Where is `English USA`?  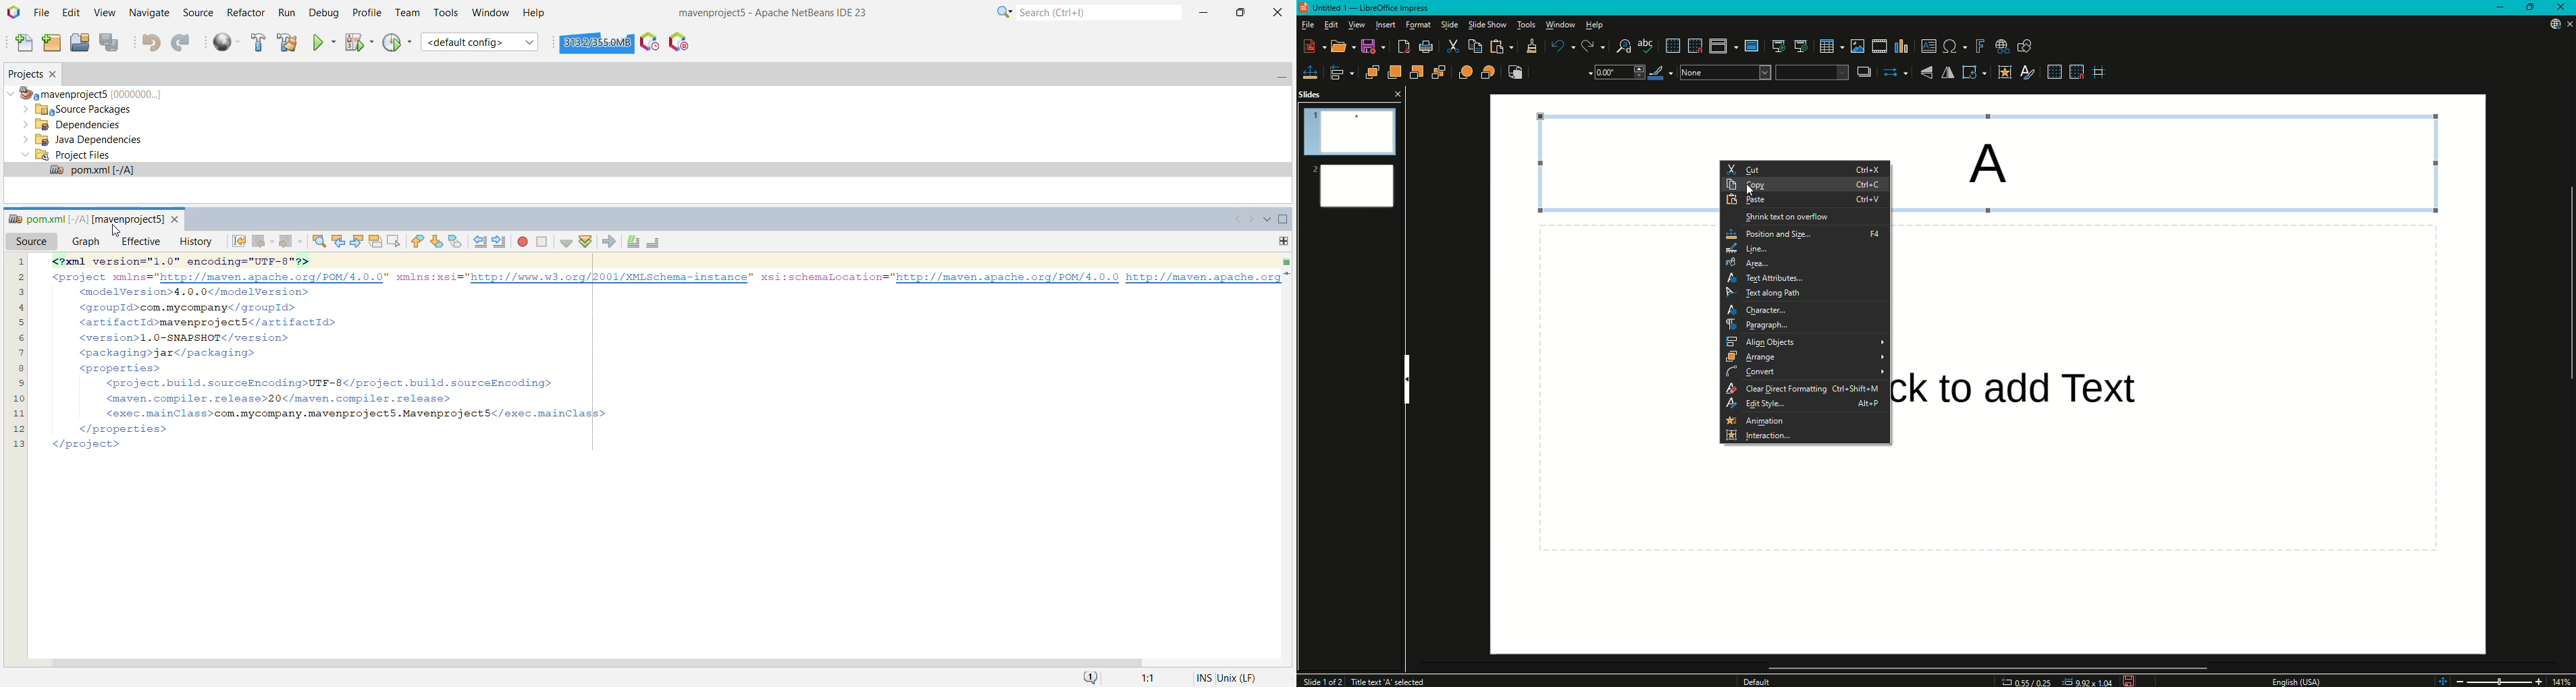 English USA is located at coordinates (2301, 680).